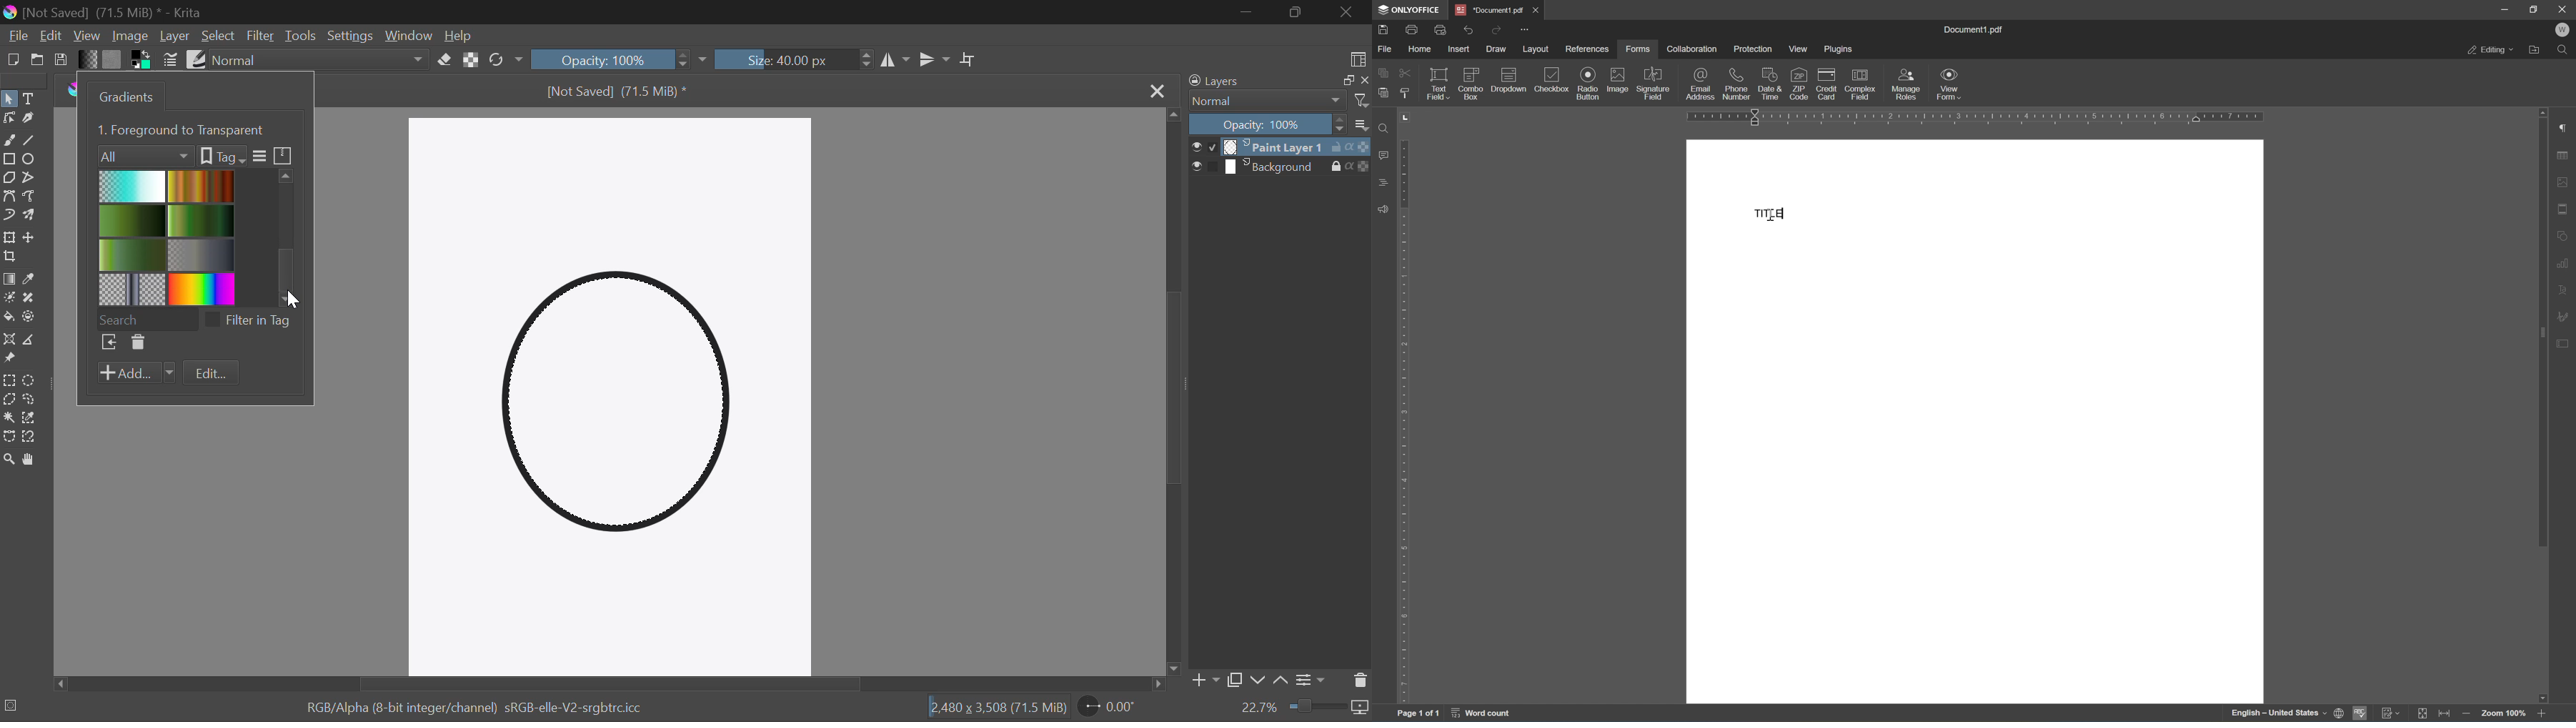 The width and height of the screenshot is (2576, 728). Describe the element at coordinates (204, 254) in the screenshot. I see `Metallic Gradient` at that location.